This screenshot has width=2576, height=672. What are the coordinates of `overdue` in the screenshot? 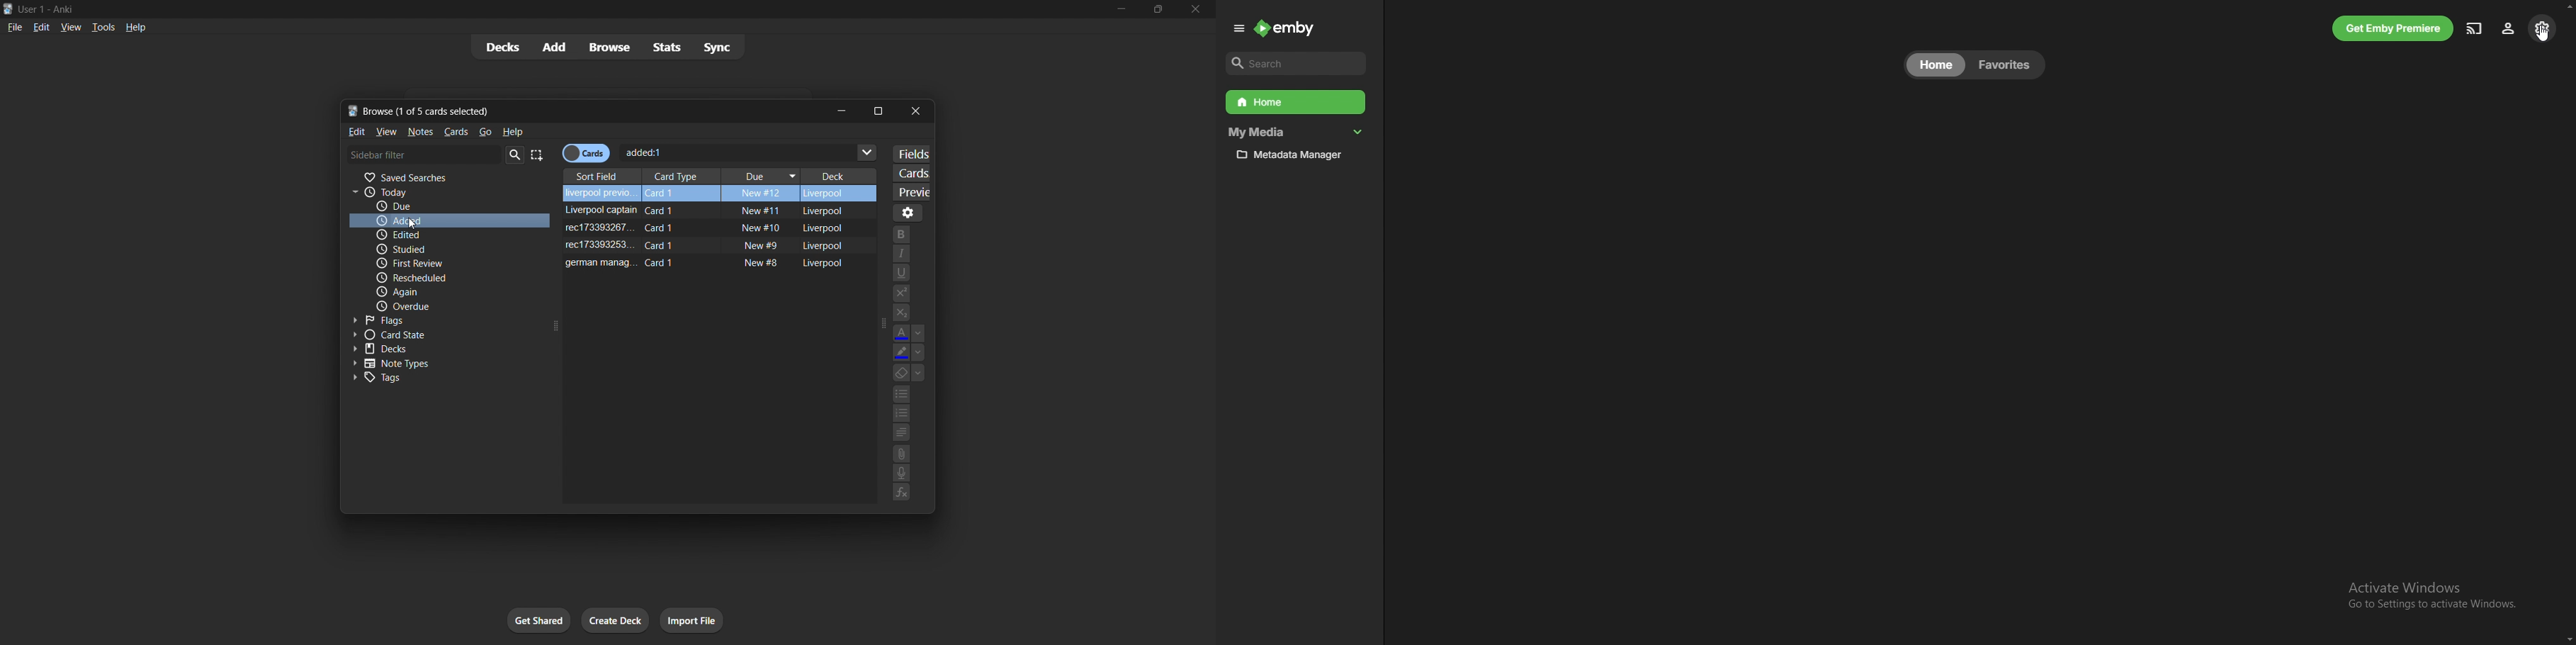 It's located at (449, 305).